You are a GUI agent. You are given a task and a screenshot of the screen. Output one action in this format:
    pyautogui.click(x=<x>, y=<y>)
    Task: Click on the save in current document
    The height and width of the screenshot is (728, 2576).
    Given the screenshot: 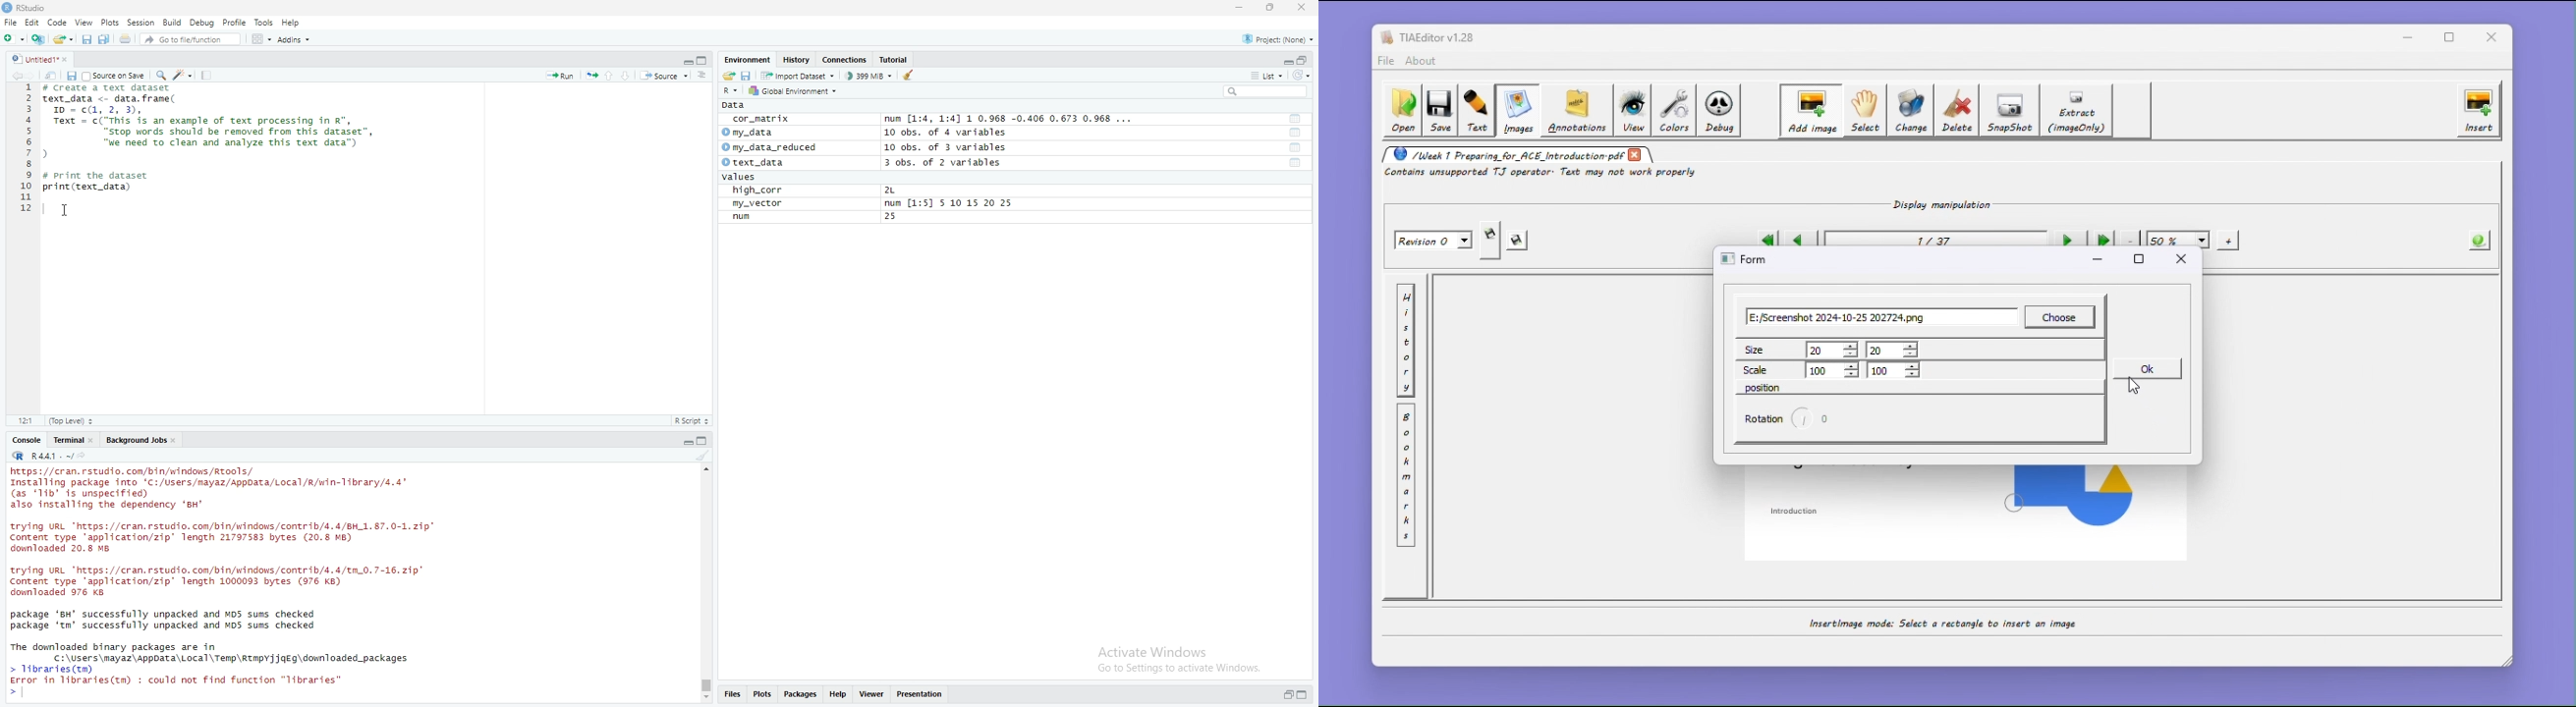 What is the action you would take?
    pyautogui.click(x=71, y=76)
    